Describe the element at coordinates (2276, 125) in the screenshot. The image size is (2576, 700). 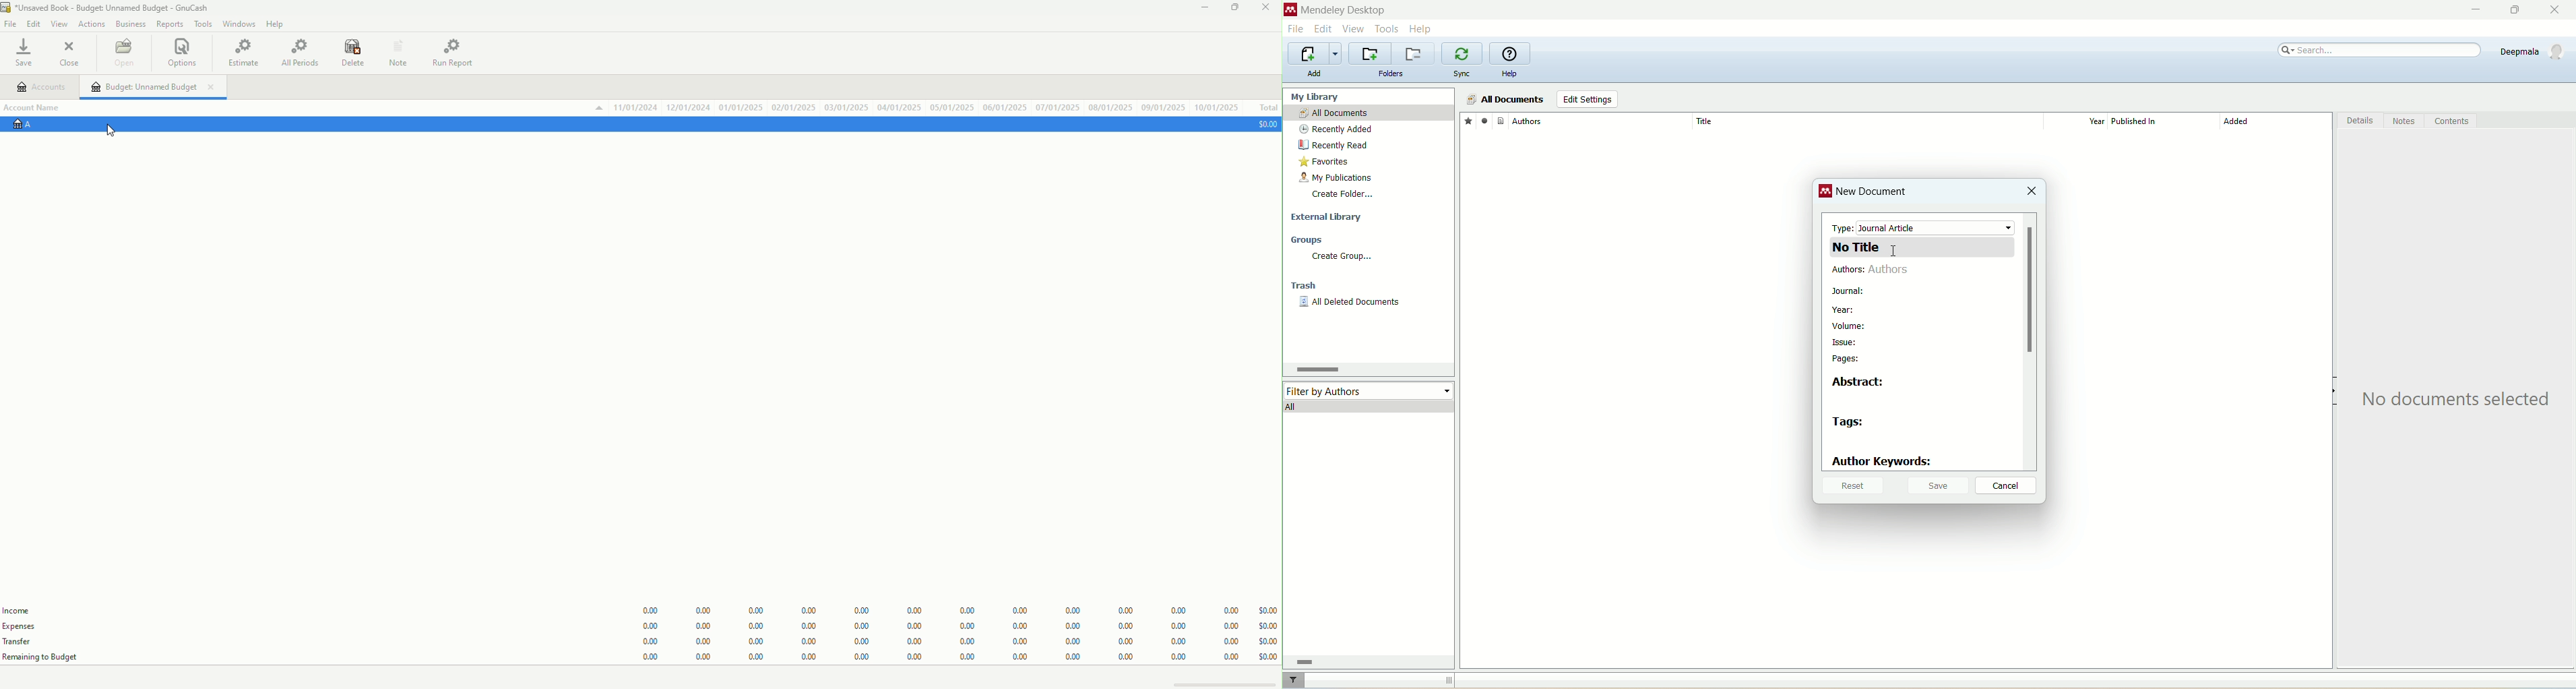
I see `added` at that location.